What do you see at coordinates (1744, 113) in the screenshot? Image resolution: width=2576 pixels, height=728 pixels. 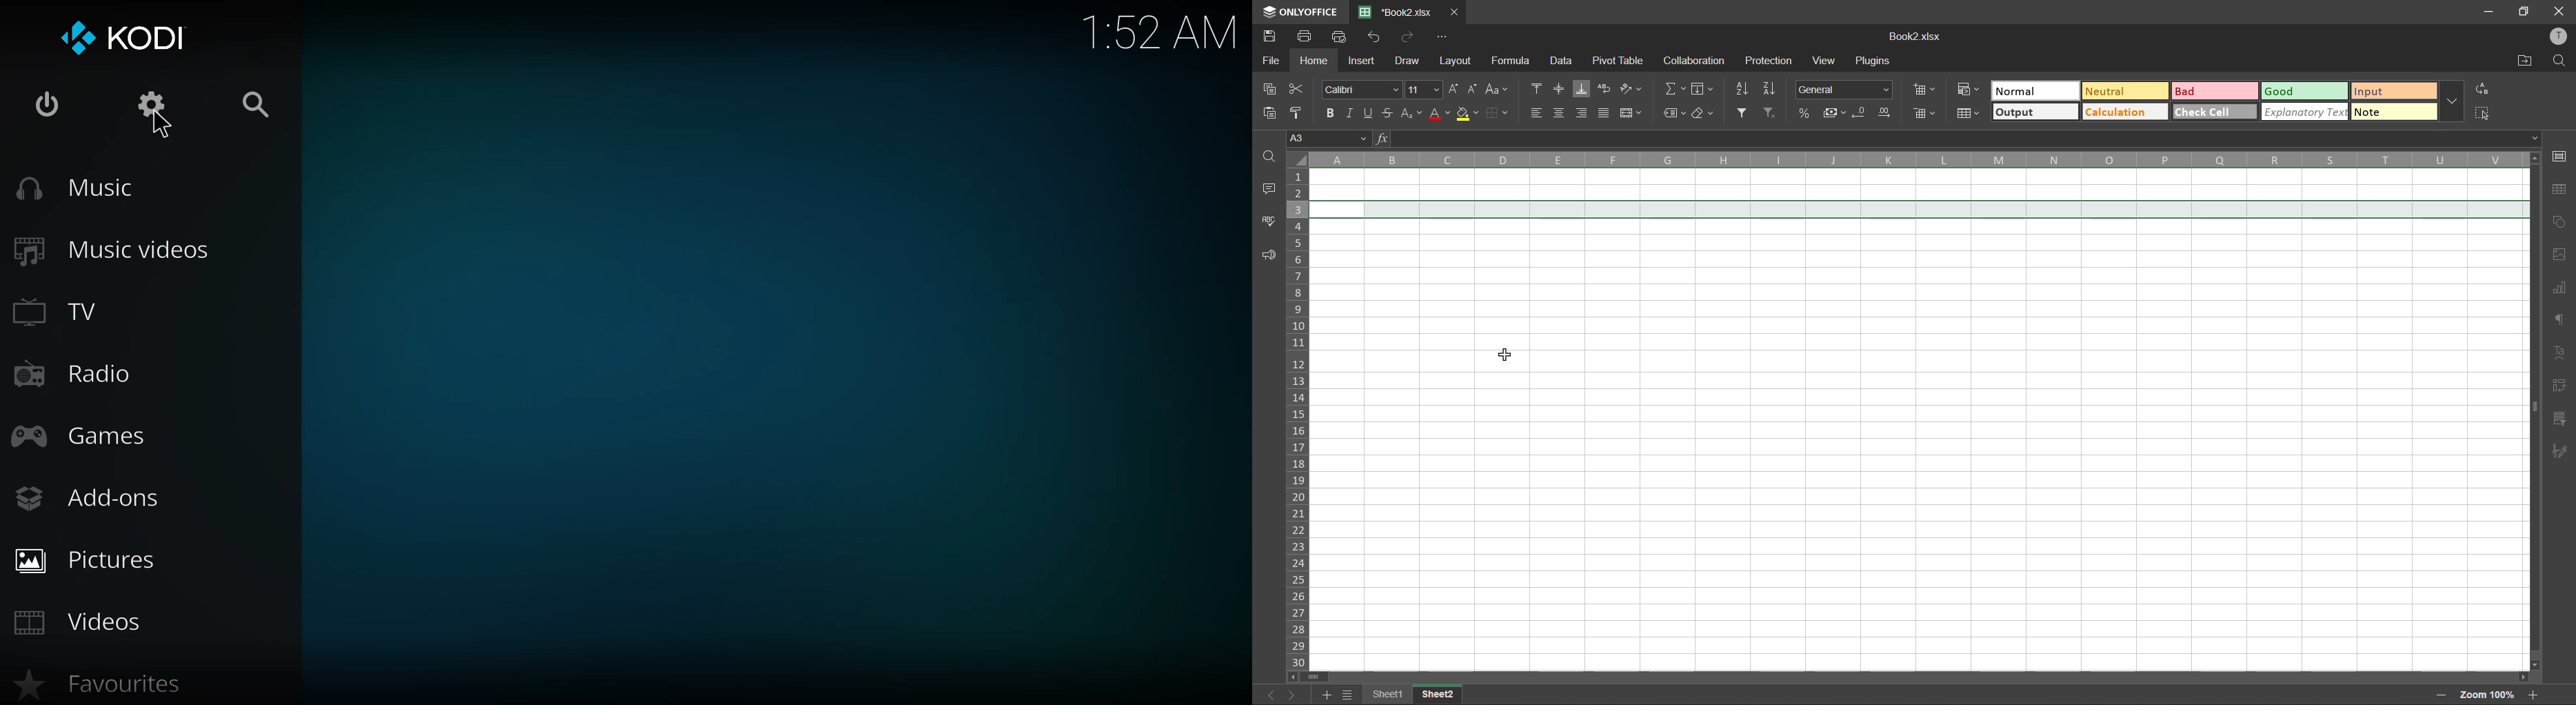 I see `filter` at bounding box center [1744, 113].